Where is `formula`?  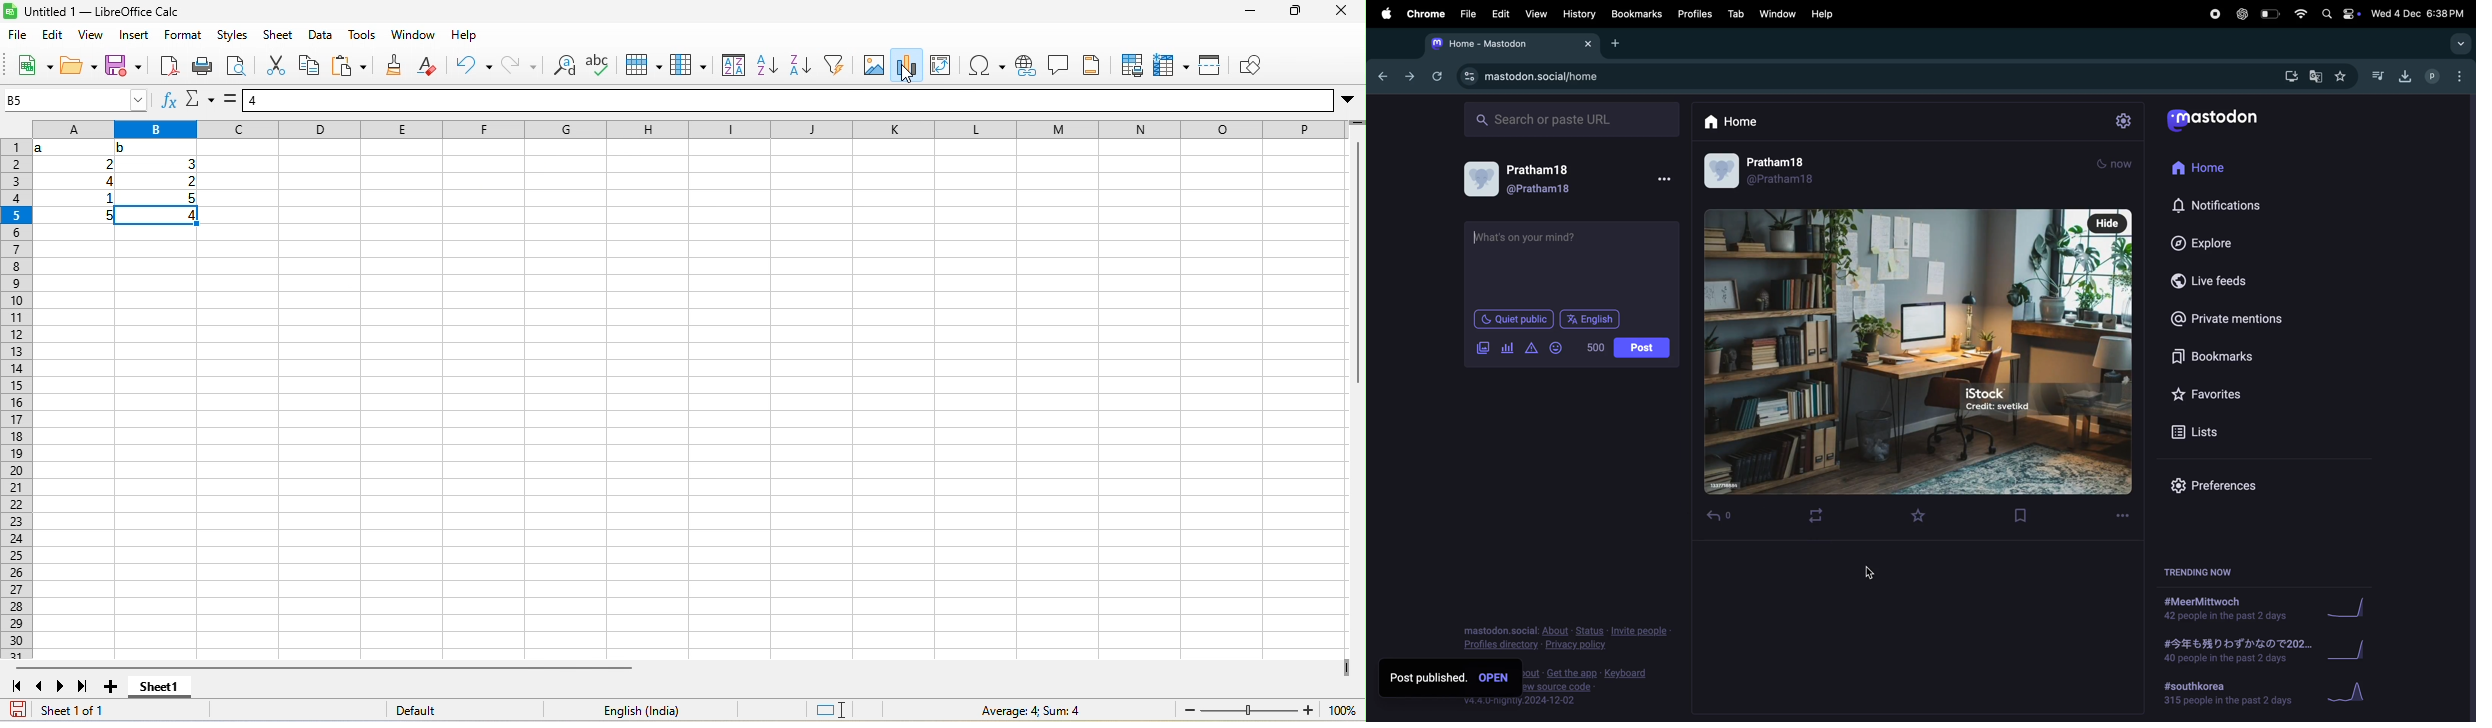
formula is located at coordinates (230, 99).